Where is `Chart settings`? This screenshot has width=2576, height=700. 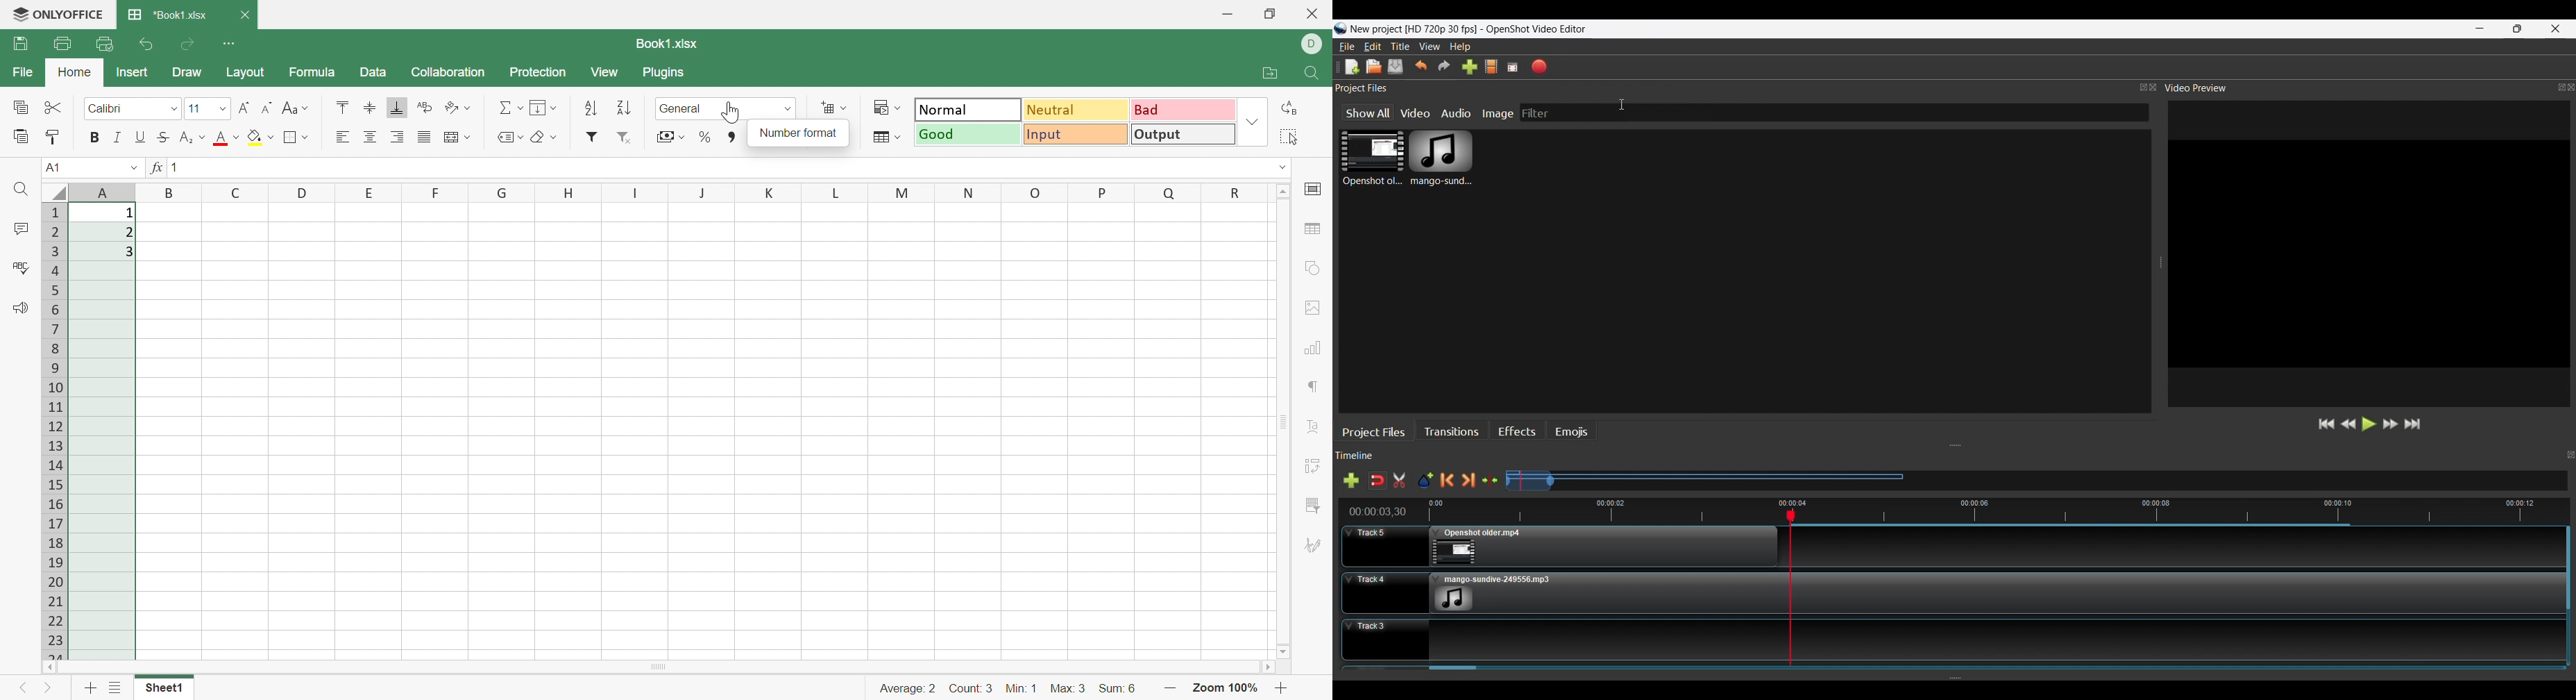
Chart settings is located at coordinates (1314, 350).